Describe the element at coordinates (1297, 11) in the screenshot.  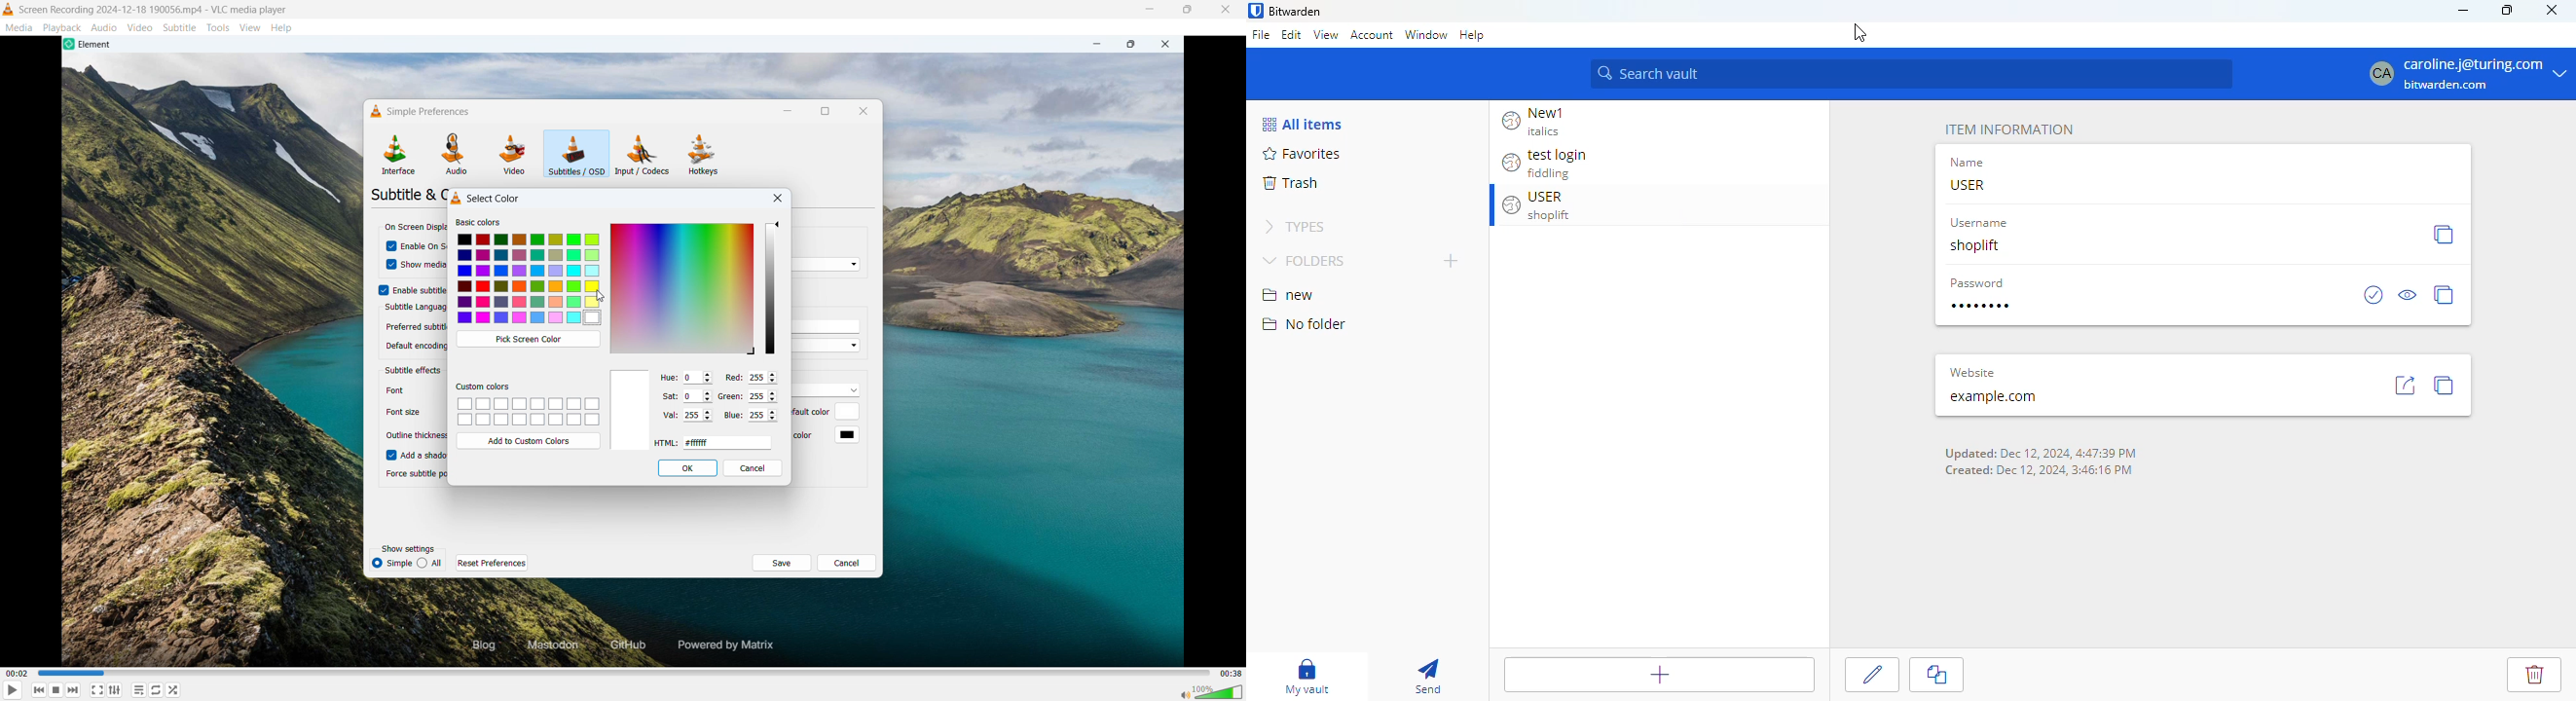
I see `bitwarden` at that location.